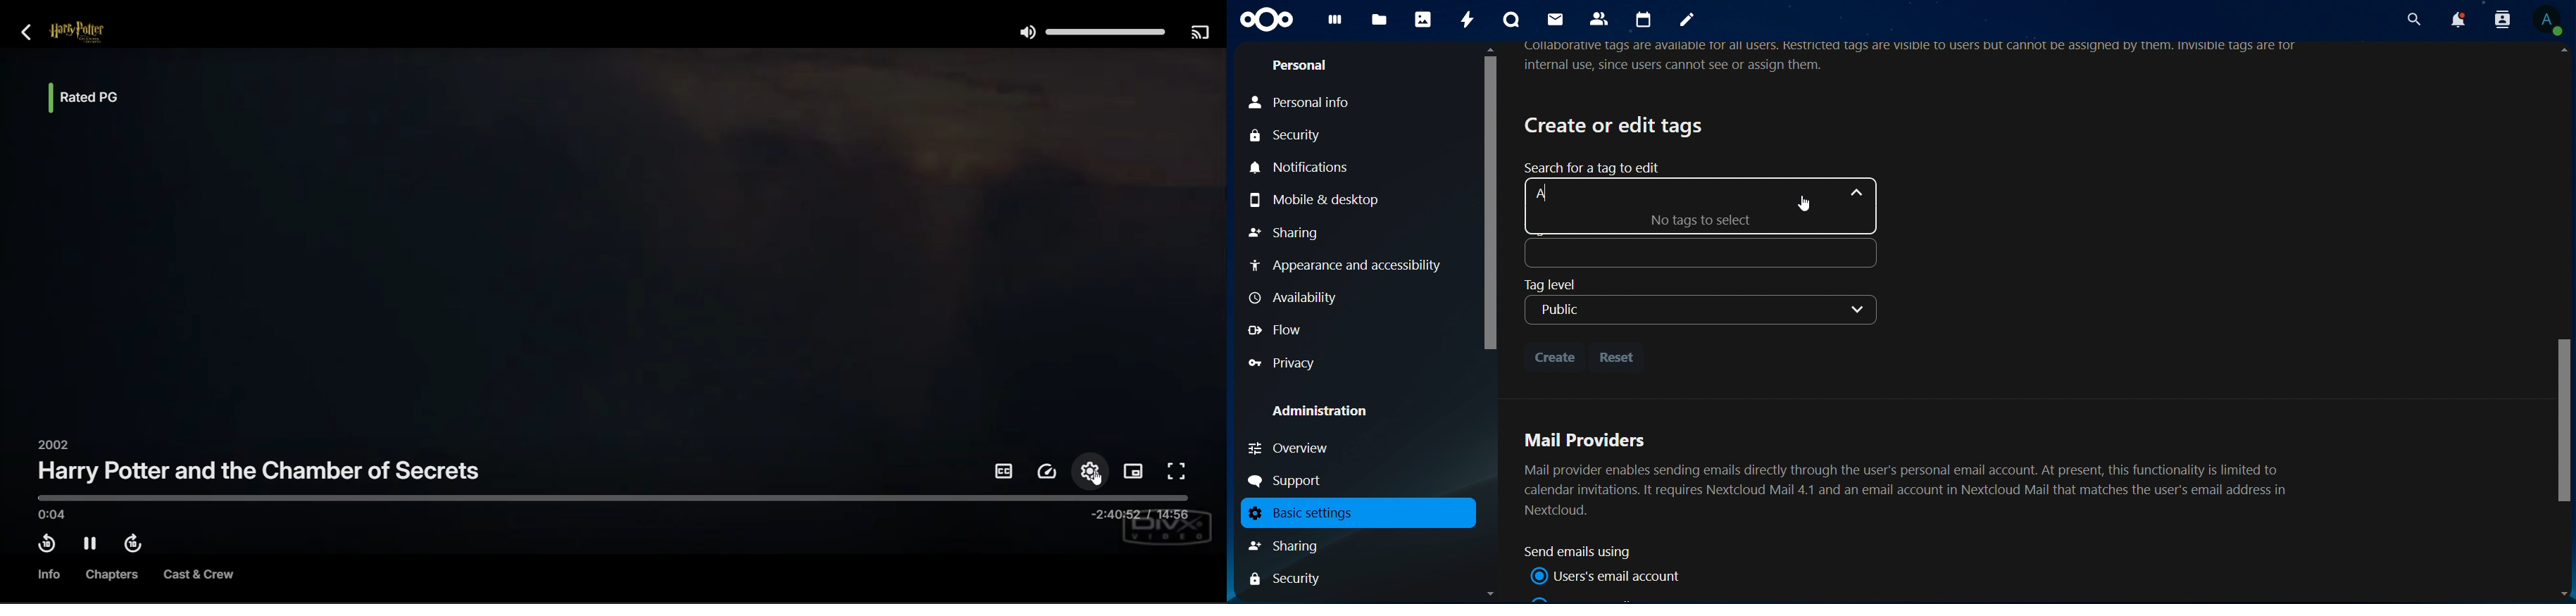  Describe the element at coordinates (1298, 298) in the screenshot. I see `availability` at that location.